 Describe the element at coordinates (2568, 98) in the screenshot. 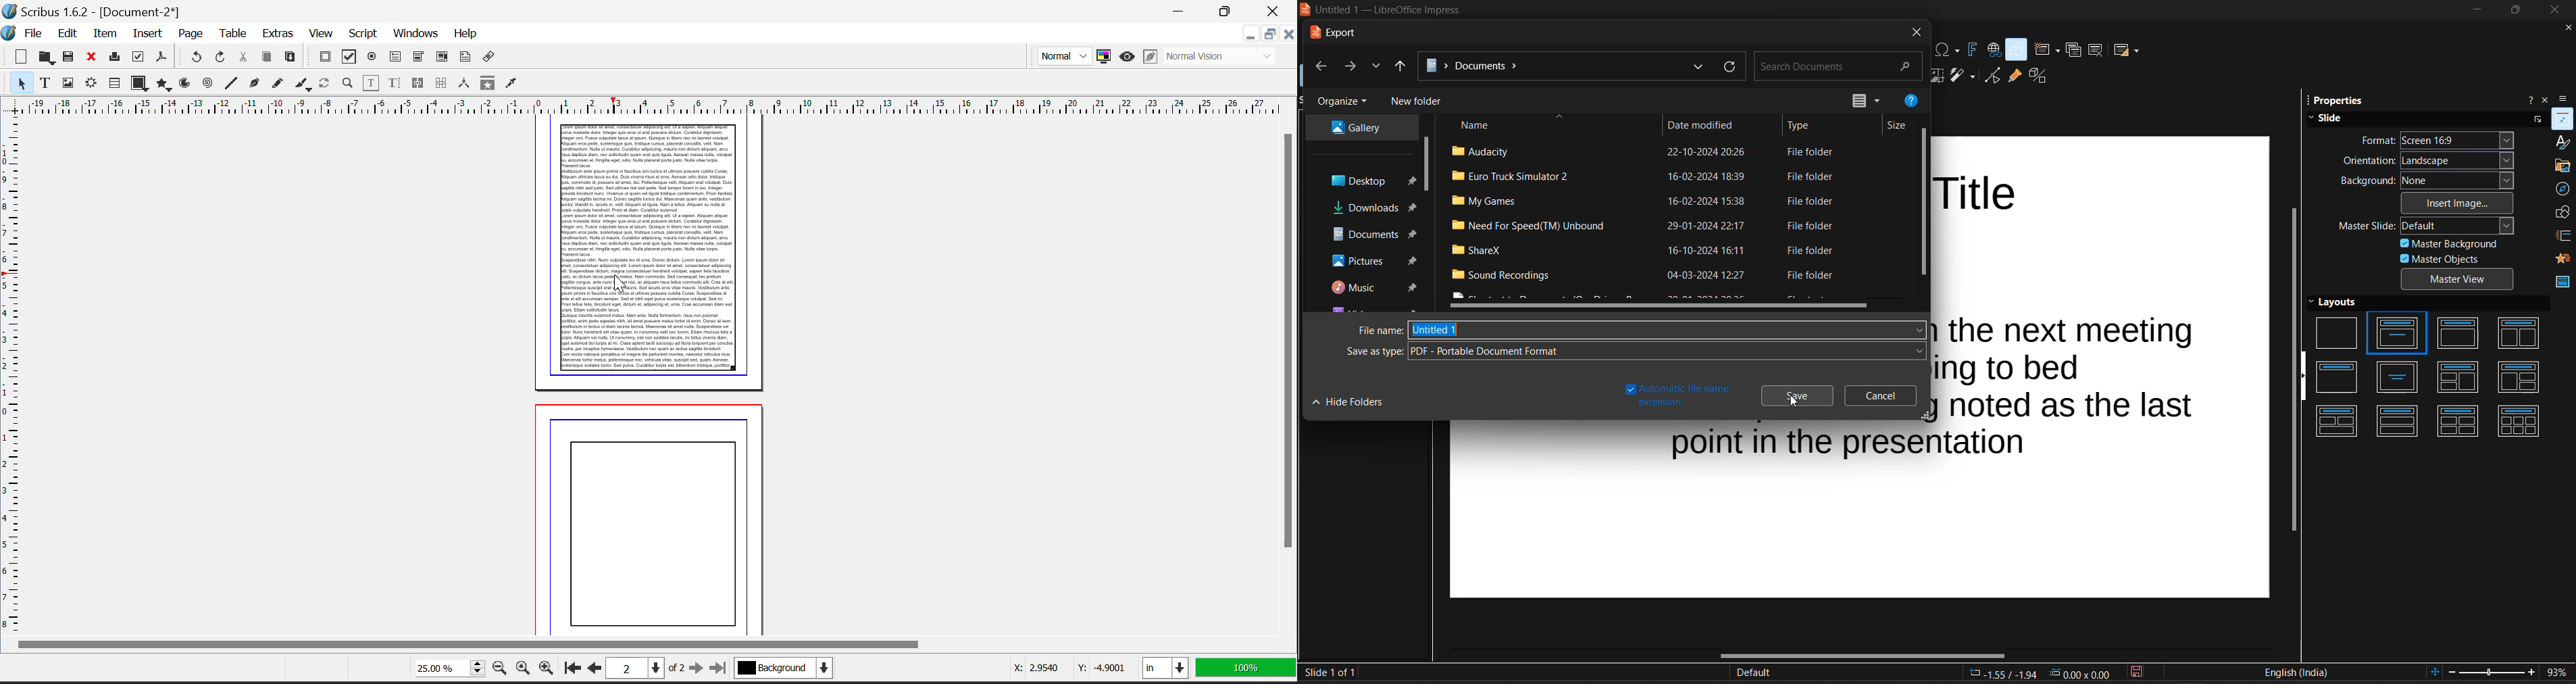

I see `sidebar settings` at that location.